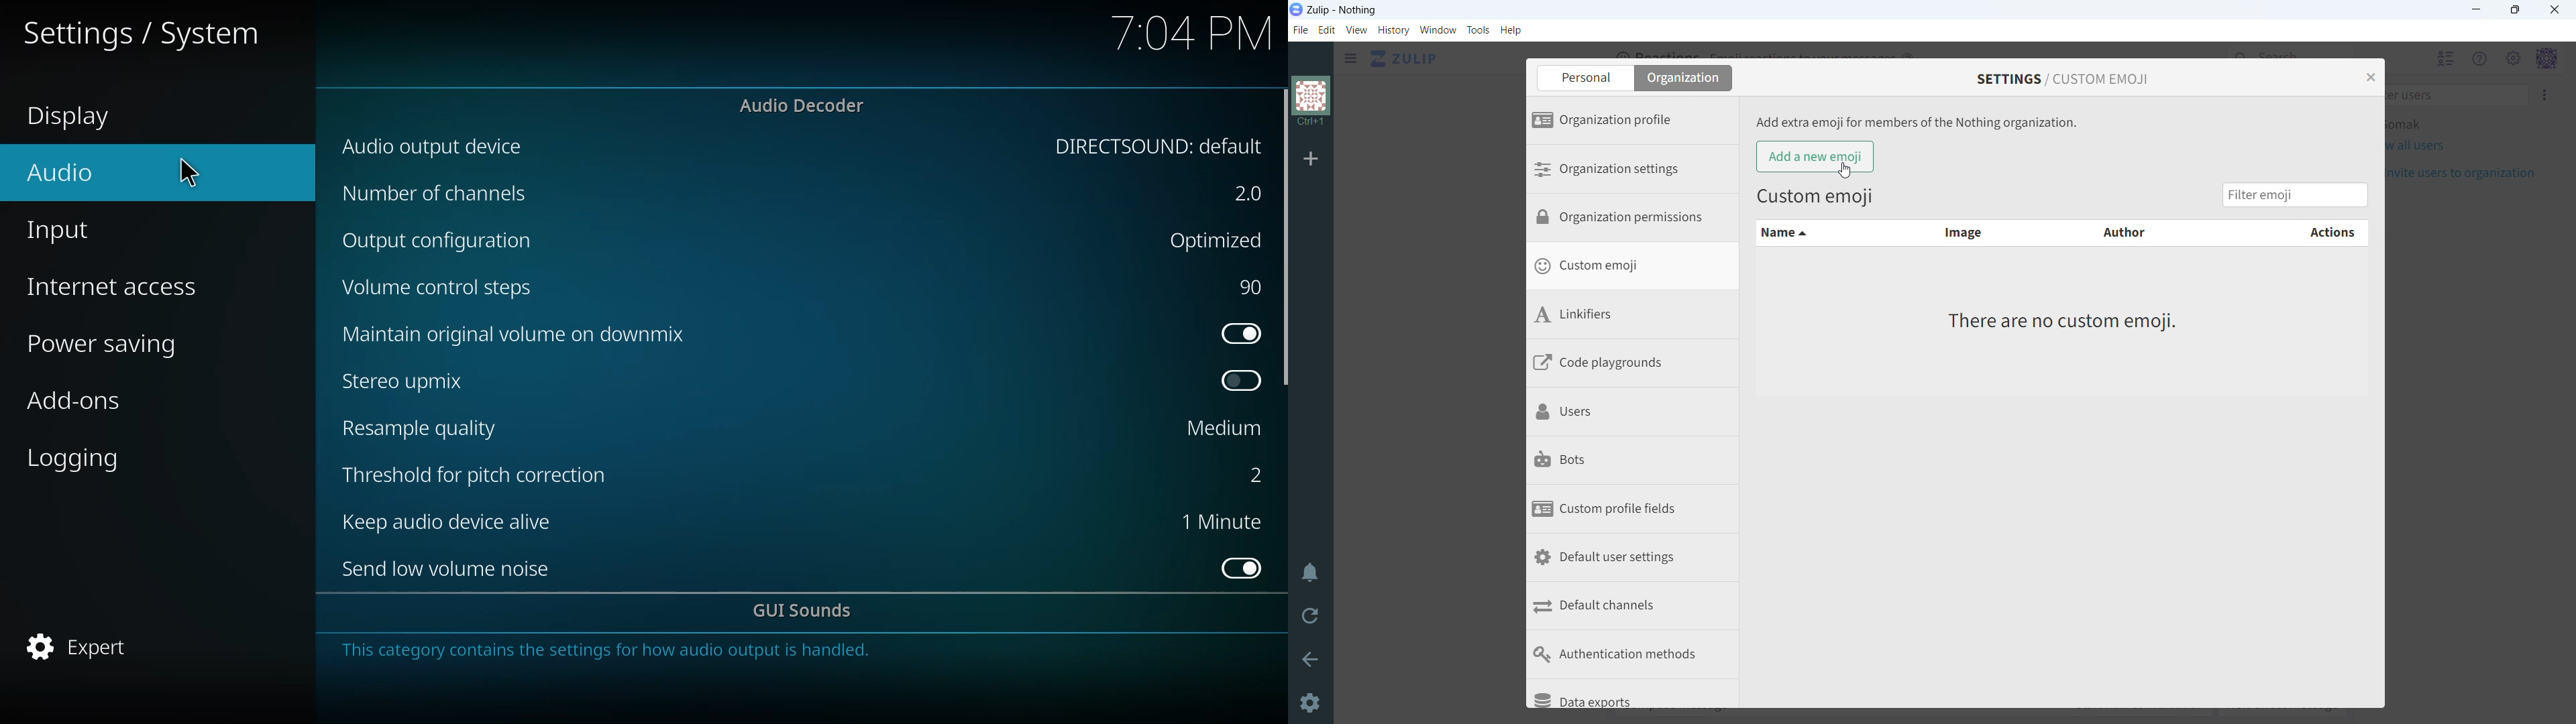 The height and width of the screenshot is (728, 2576). What do you see at coordinates (2063, 78) in the screenshot?
I see `settings/custom emoji` at bounding box center [2063, 78].